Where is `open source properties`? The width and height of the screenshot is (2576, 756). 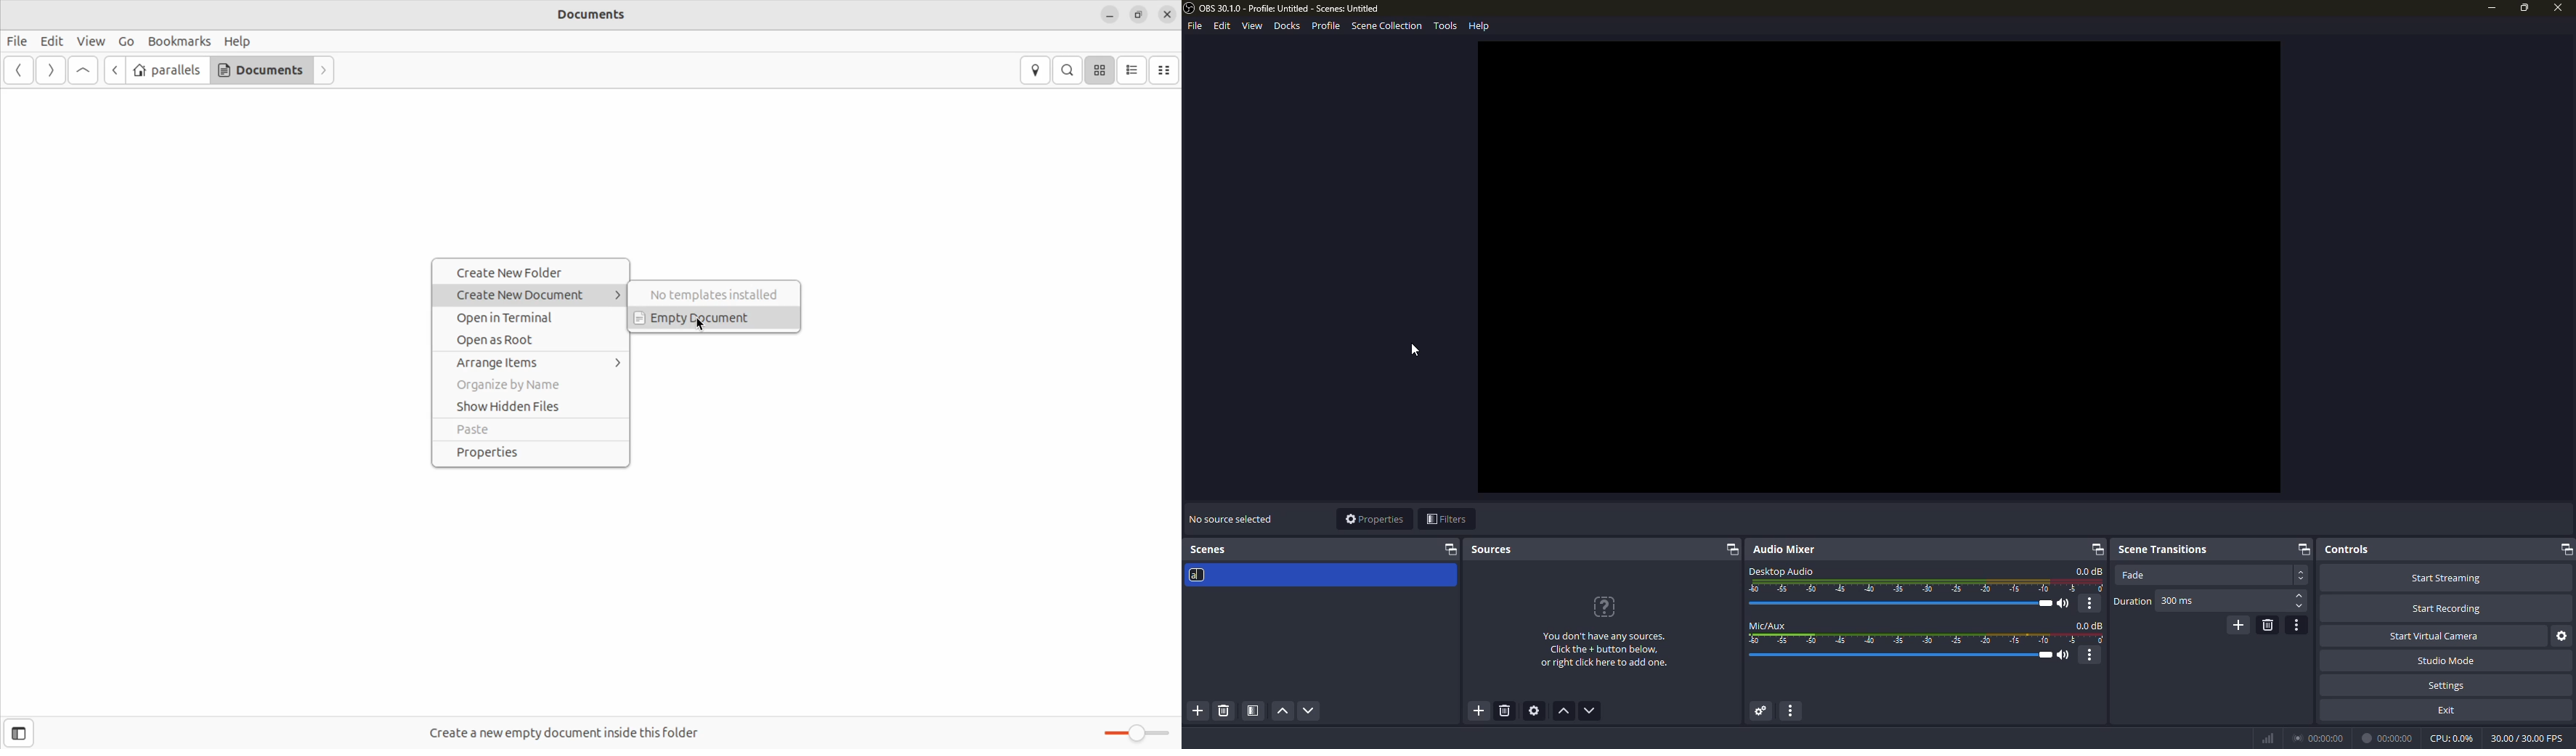
open source properties is located at coordinates (1537, 711).